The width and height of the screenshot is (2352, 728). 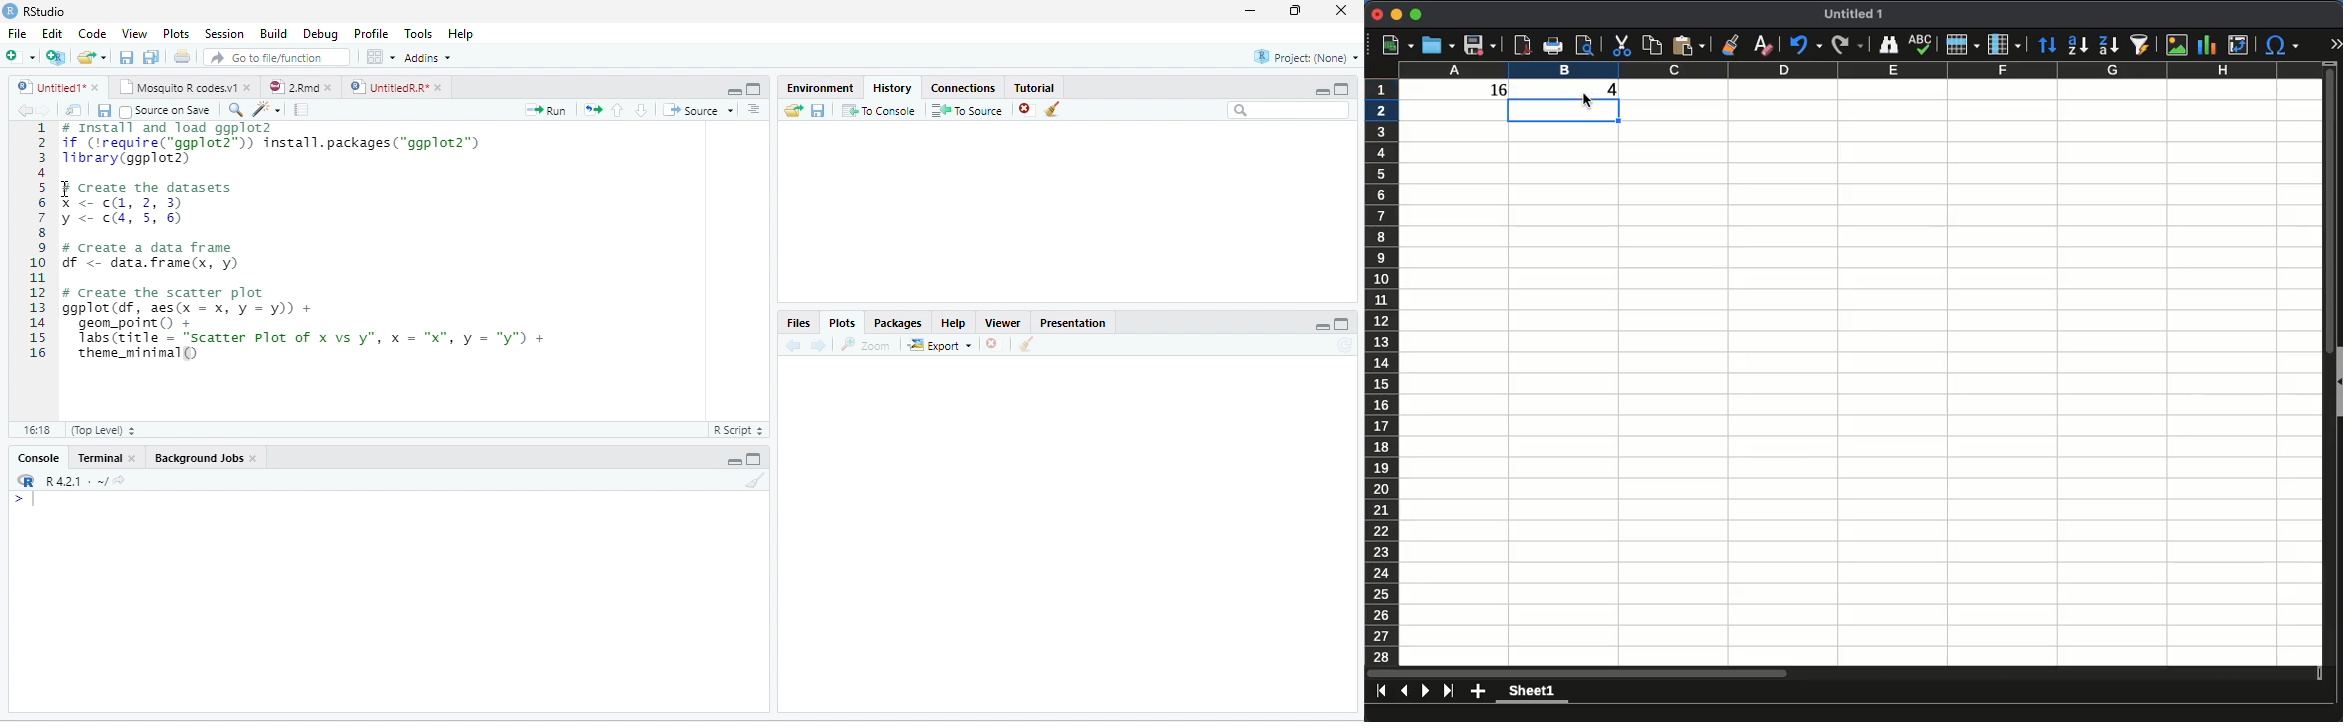 I want to click on add sheet, so click(x=1478, y=692).